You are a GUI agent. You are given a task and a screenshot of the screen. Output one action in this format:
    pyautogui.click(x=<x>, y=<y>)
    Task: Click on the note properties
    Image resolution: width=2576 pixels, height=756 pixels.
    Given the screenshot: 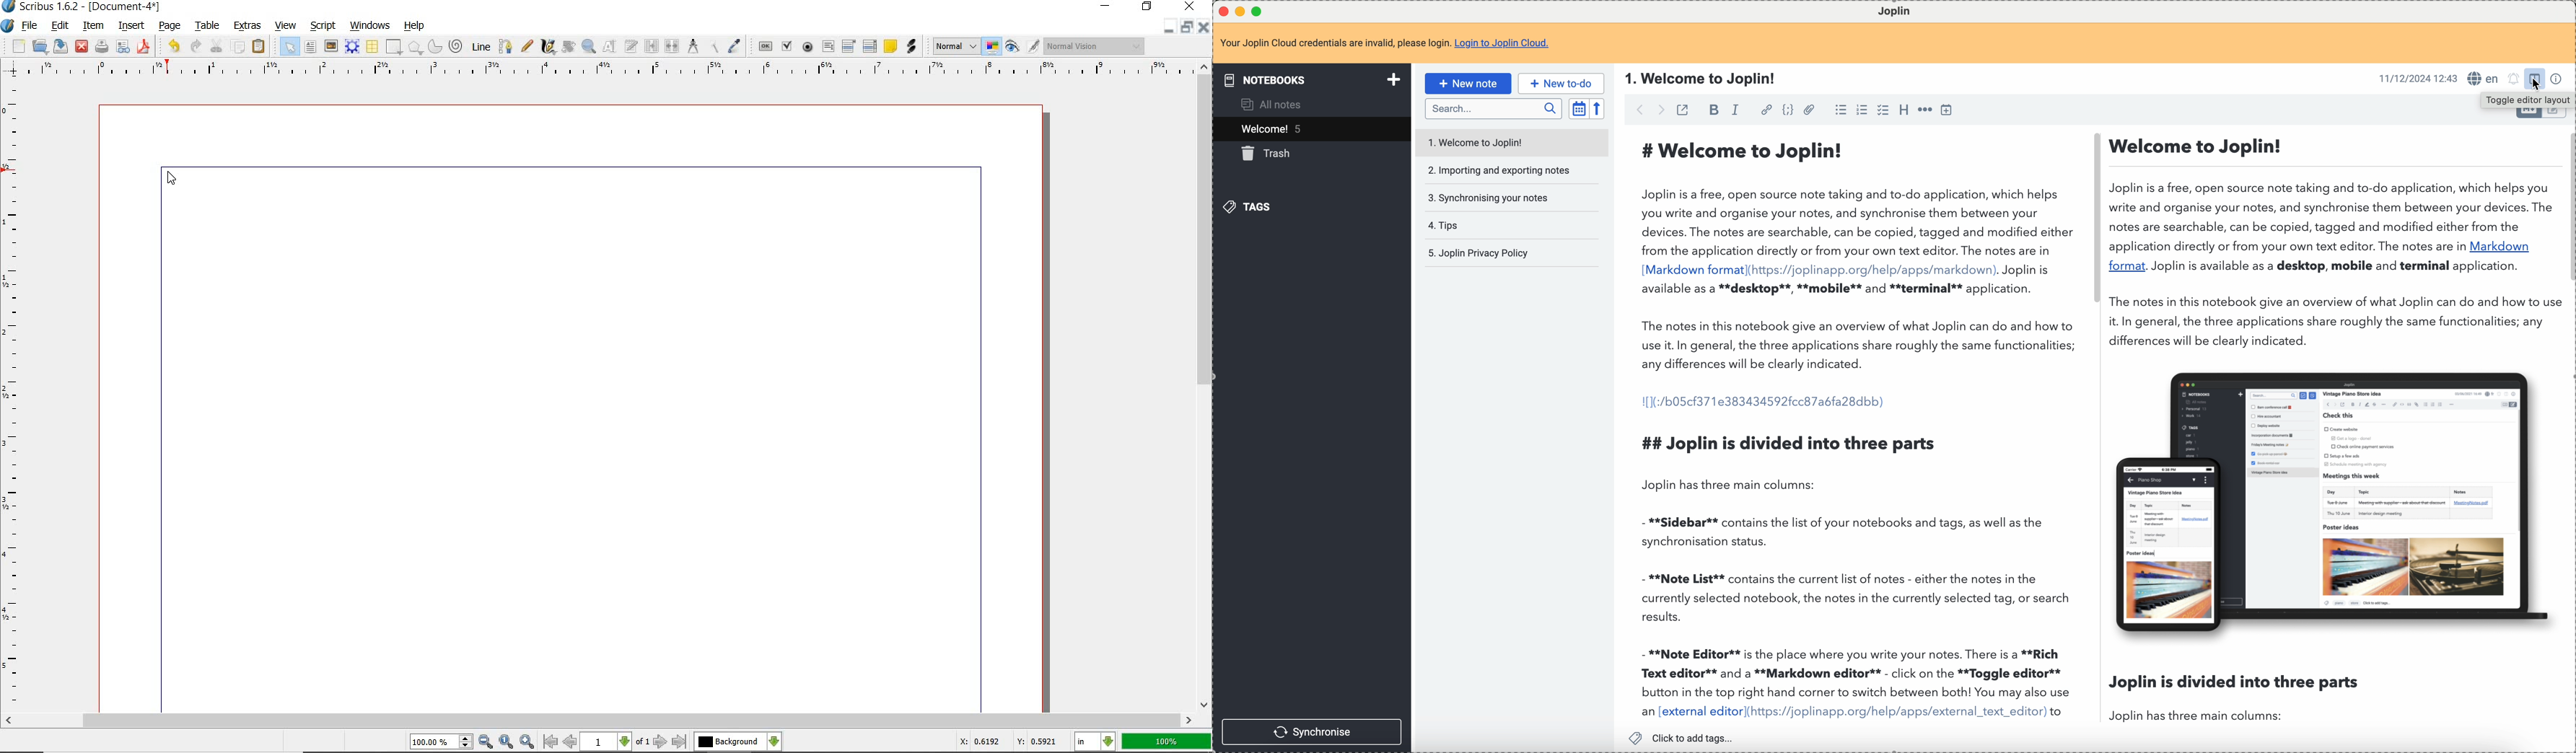 What is the action you would take?
    pyautogui.click(x=2556, y=79)
    